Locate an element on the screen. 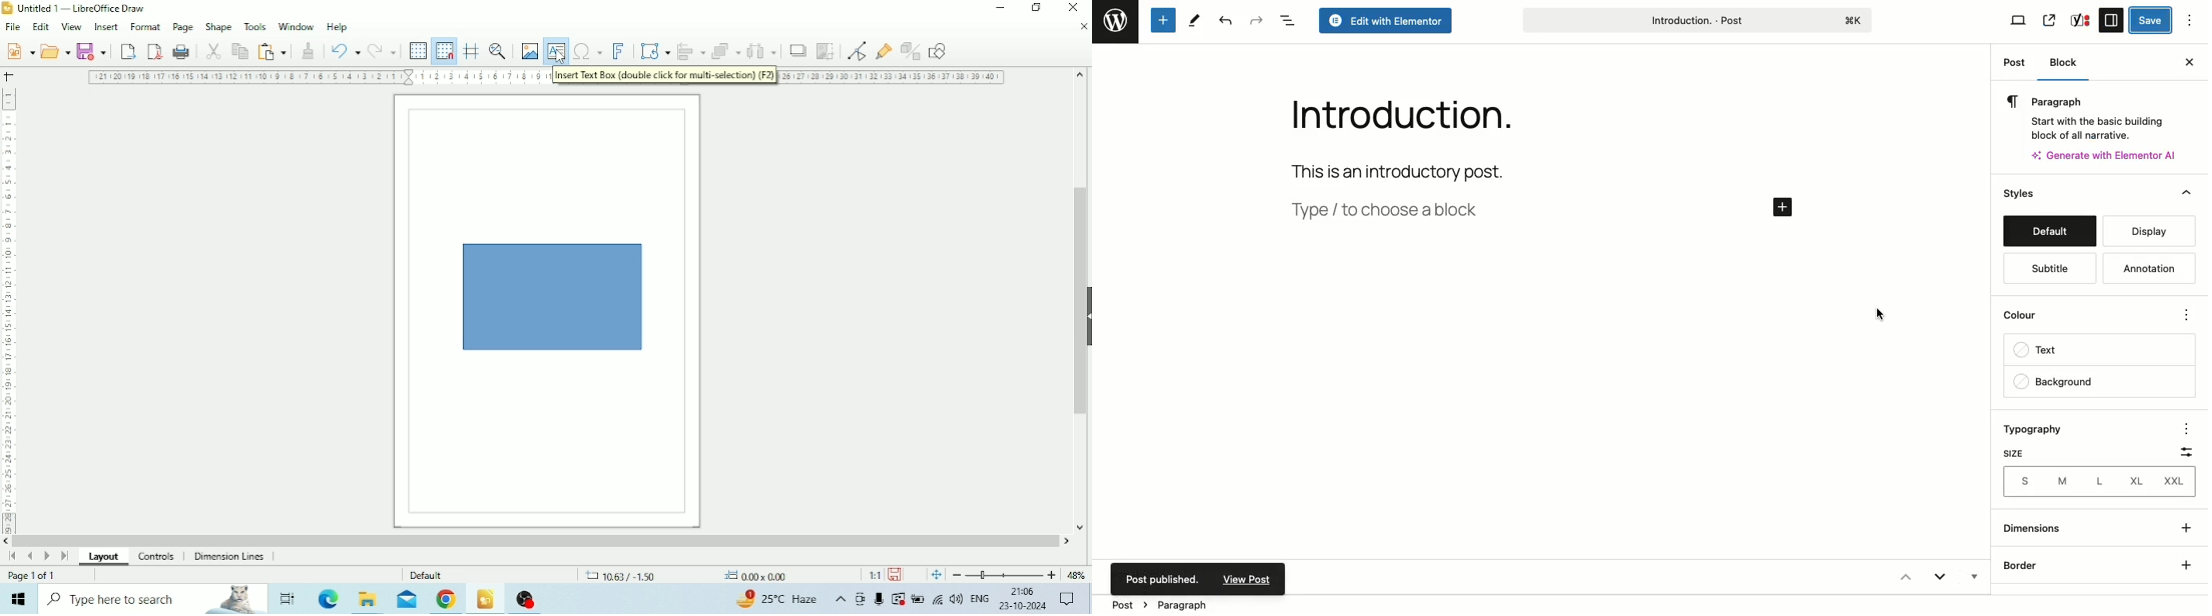 The image size is (2212, 616). Type / to choose a block is located at coordinates (1390, 212).